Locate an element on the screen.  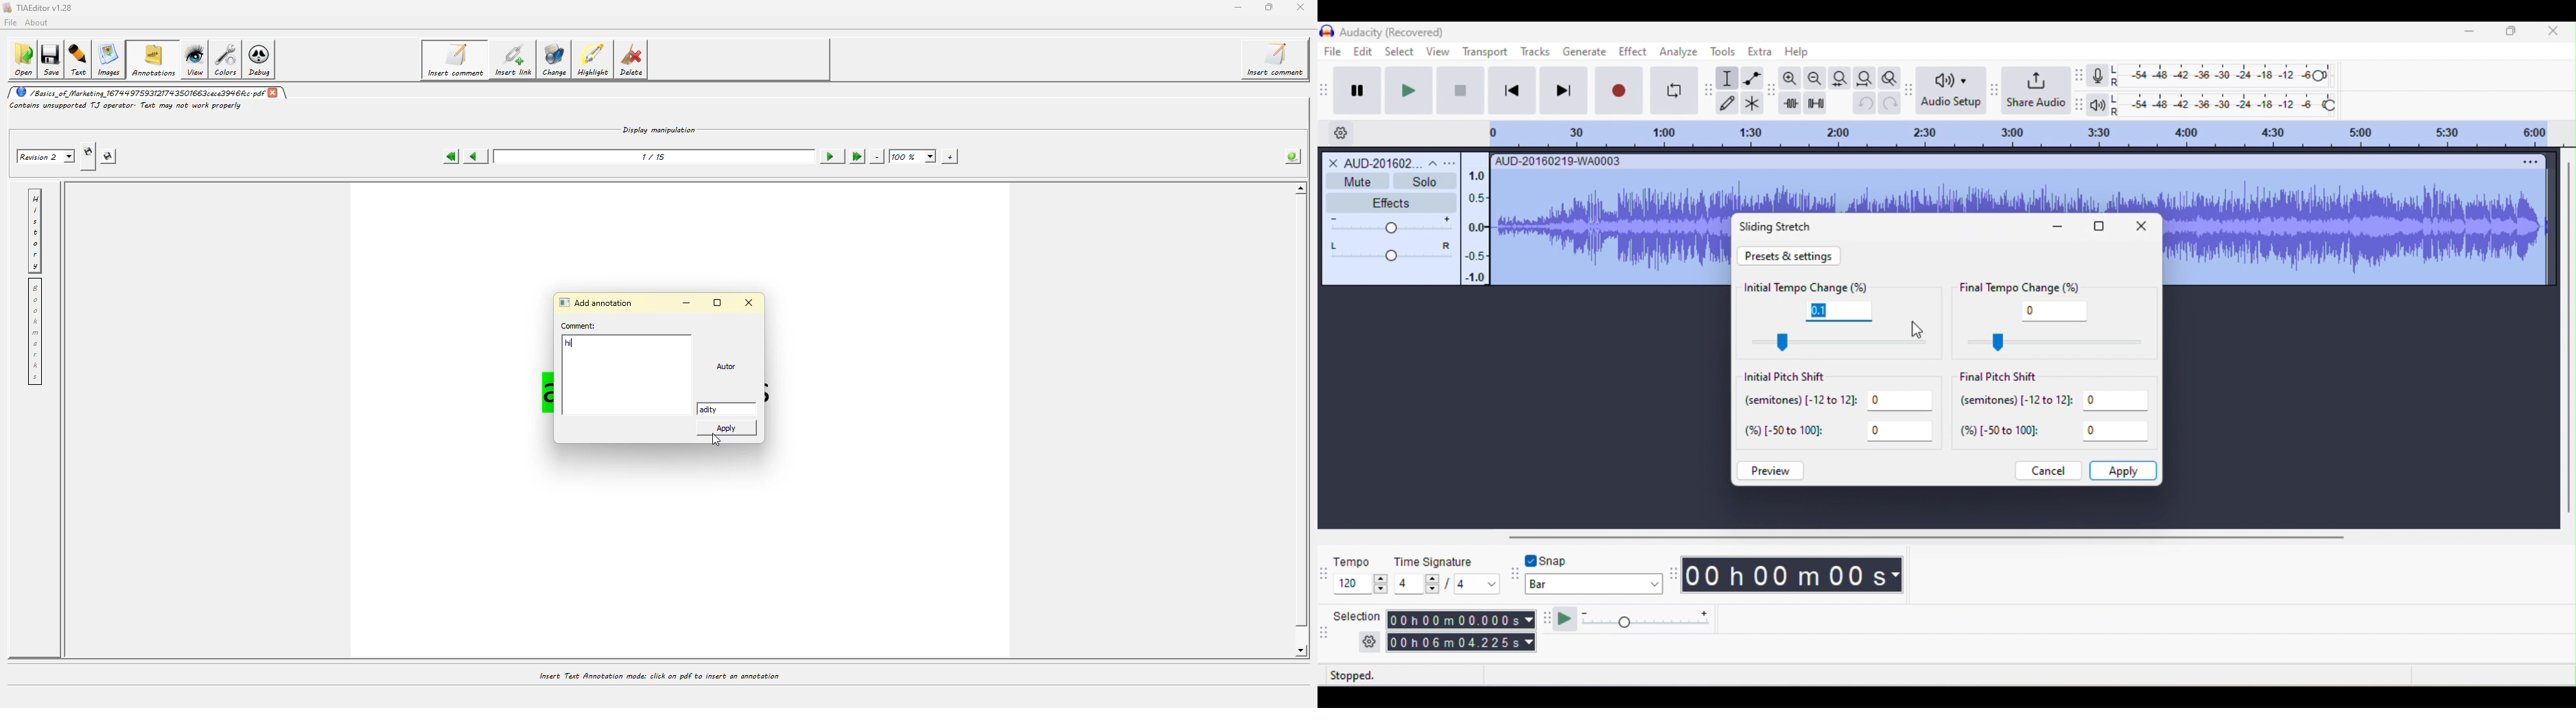
effect is located at coordinates (1632, 54).